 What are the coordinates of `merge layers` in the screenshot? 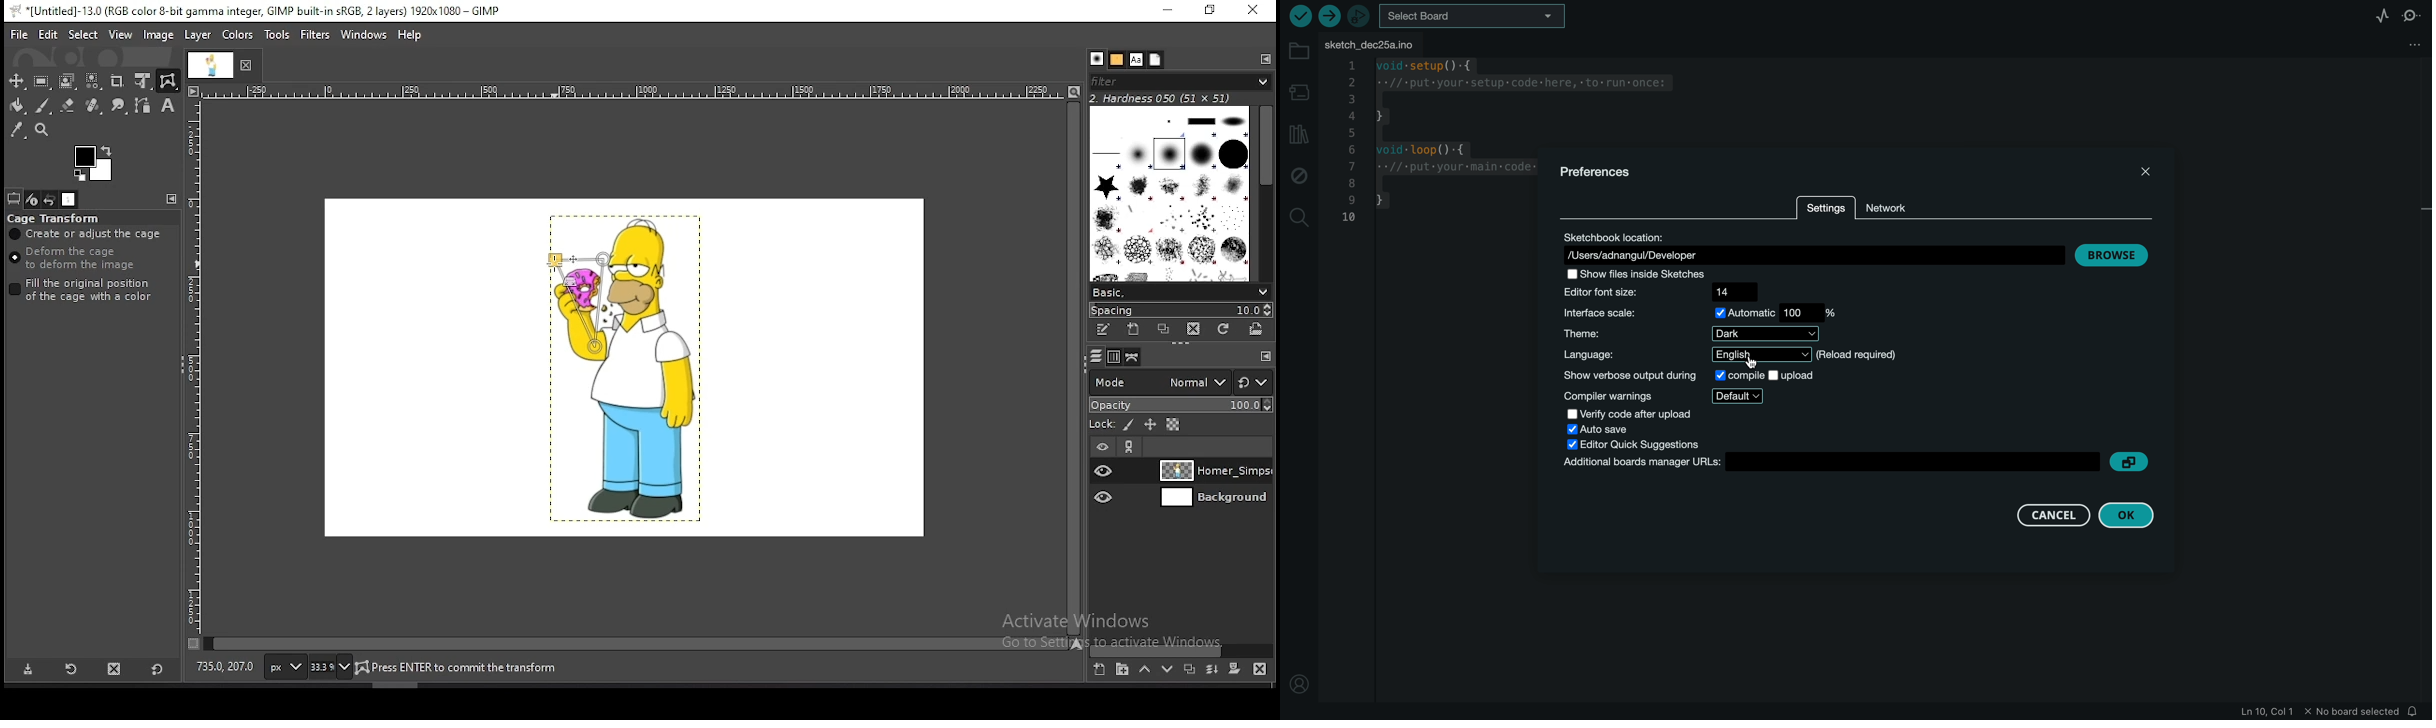 It's located at (1212, 672).